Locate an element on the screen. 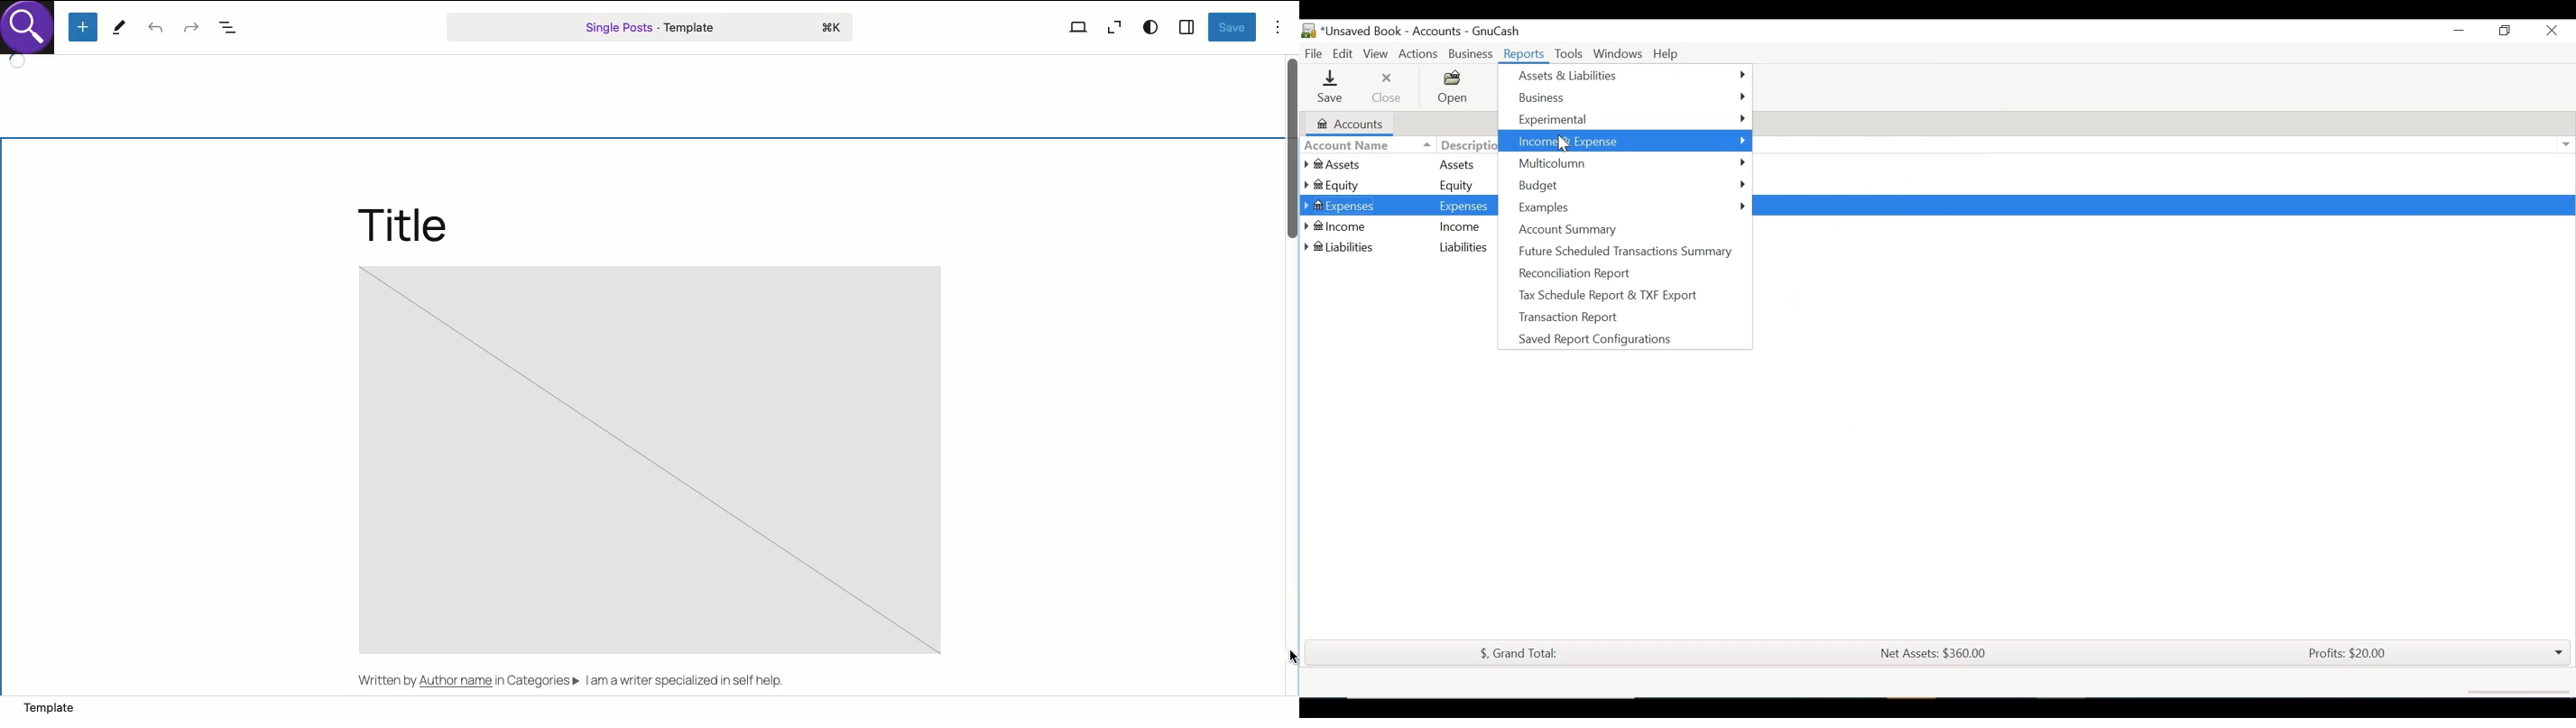 The height and width of the screenshot is (728, 2576). Style is located at coordinates (1152, 27).